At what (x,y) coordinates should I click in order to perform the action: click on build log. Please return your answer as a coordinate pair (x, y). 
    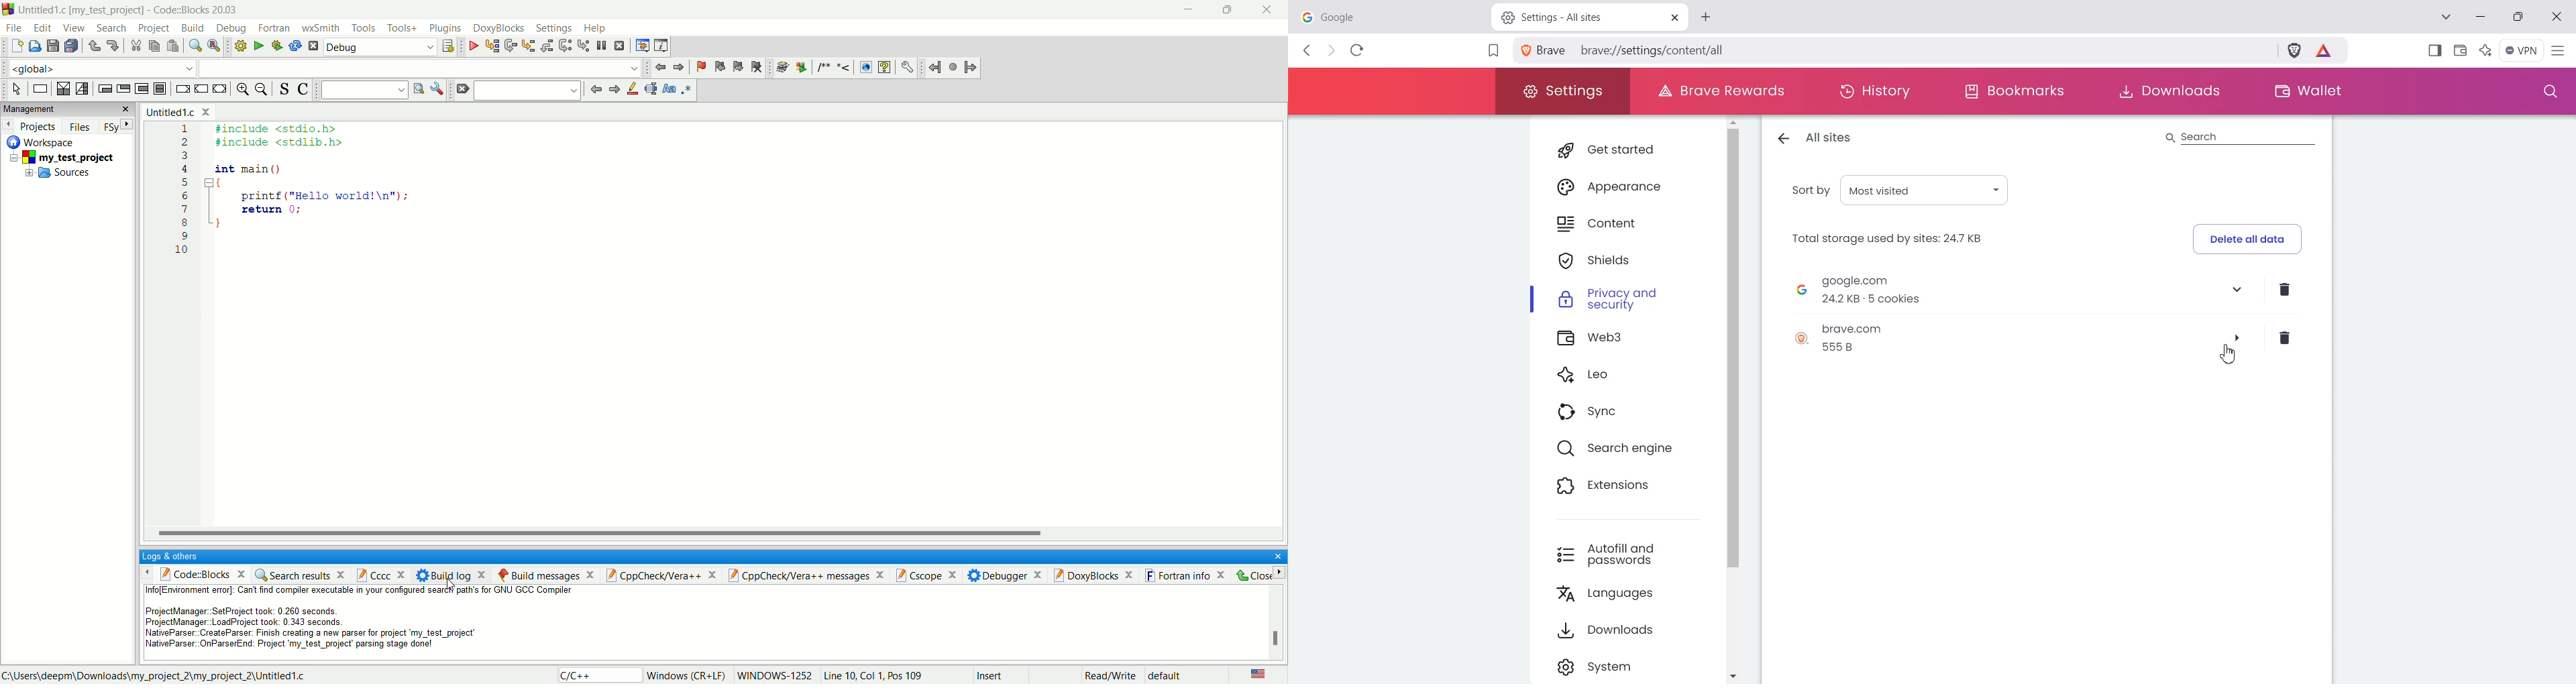
    Looking at the image, I should click on (453, 574).